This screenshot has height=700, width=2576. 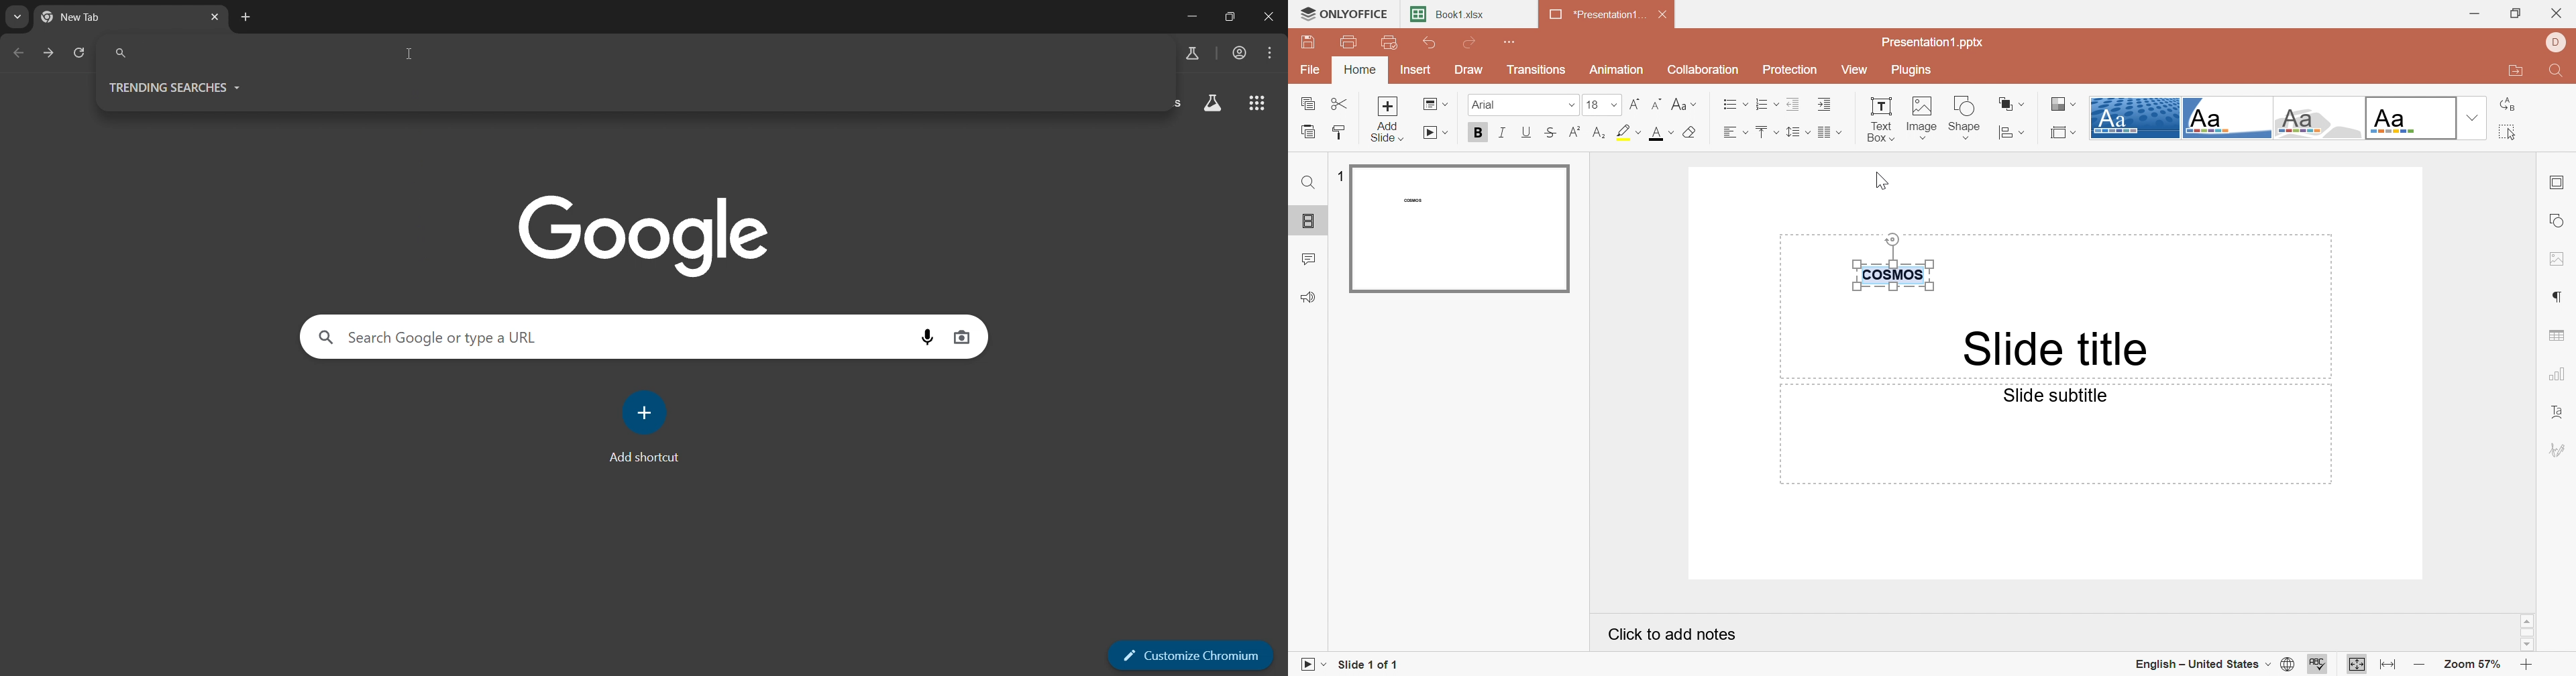 I want to click on Plugins, so click(x=1911, y=70).